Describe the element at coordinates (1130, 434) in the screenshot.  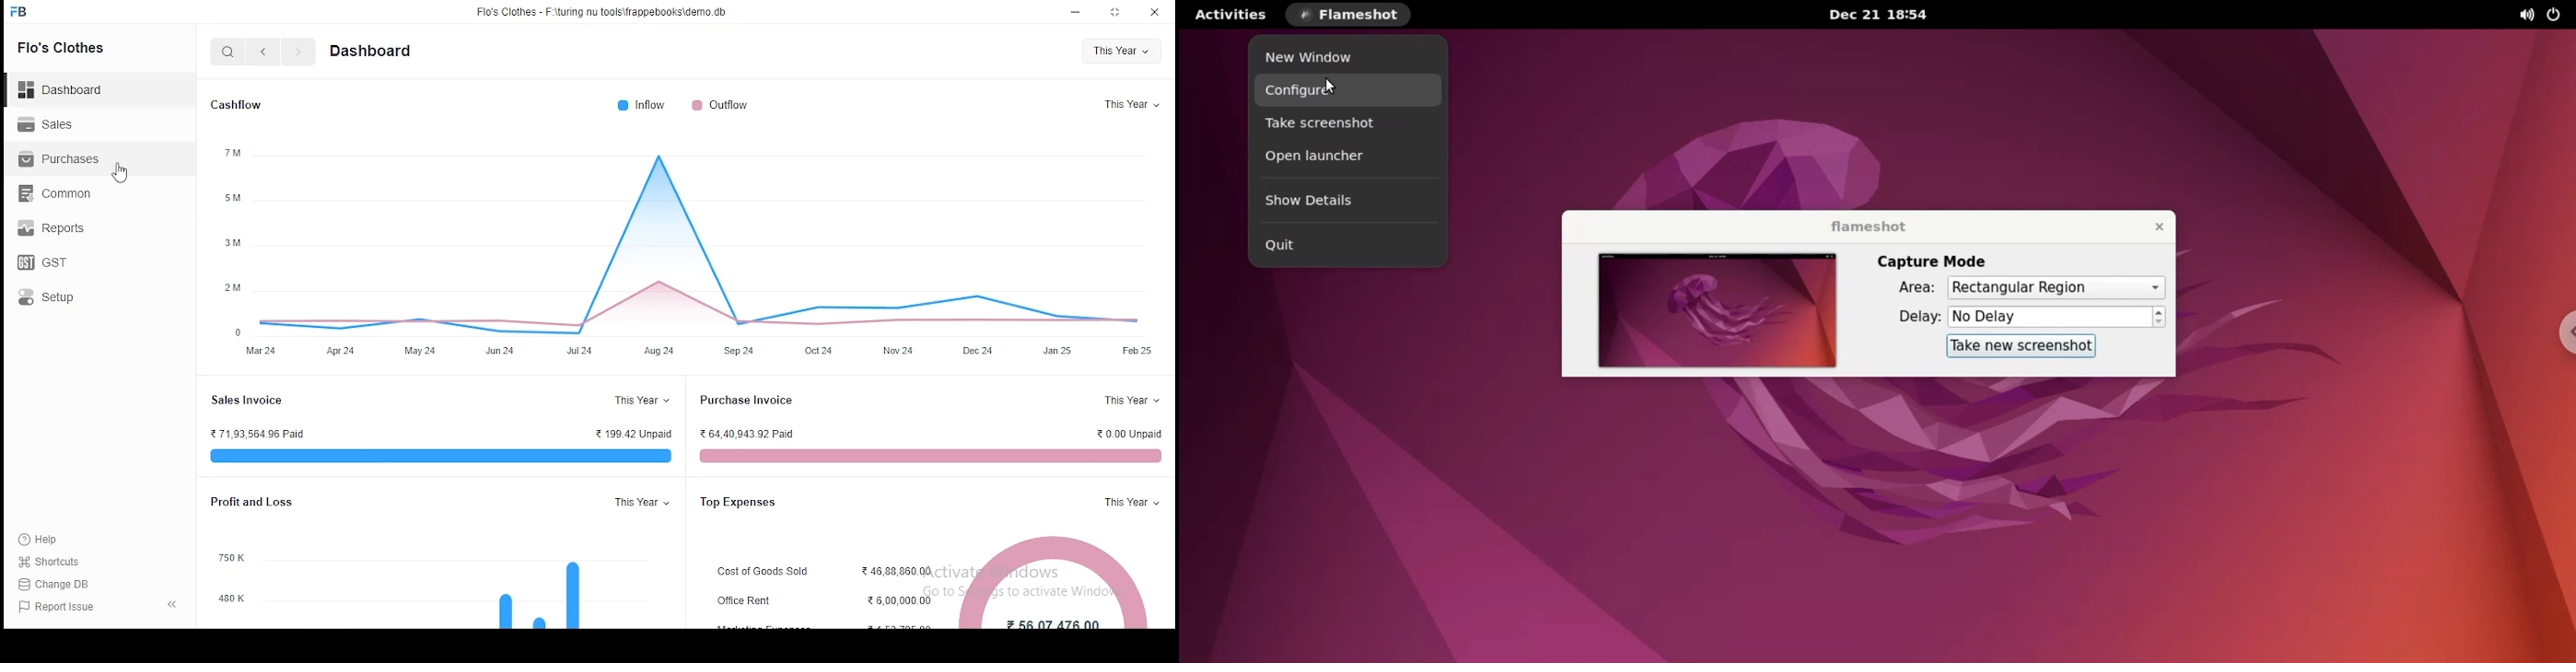
I see `0.00 unpaid` at that location.